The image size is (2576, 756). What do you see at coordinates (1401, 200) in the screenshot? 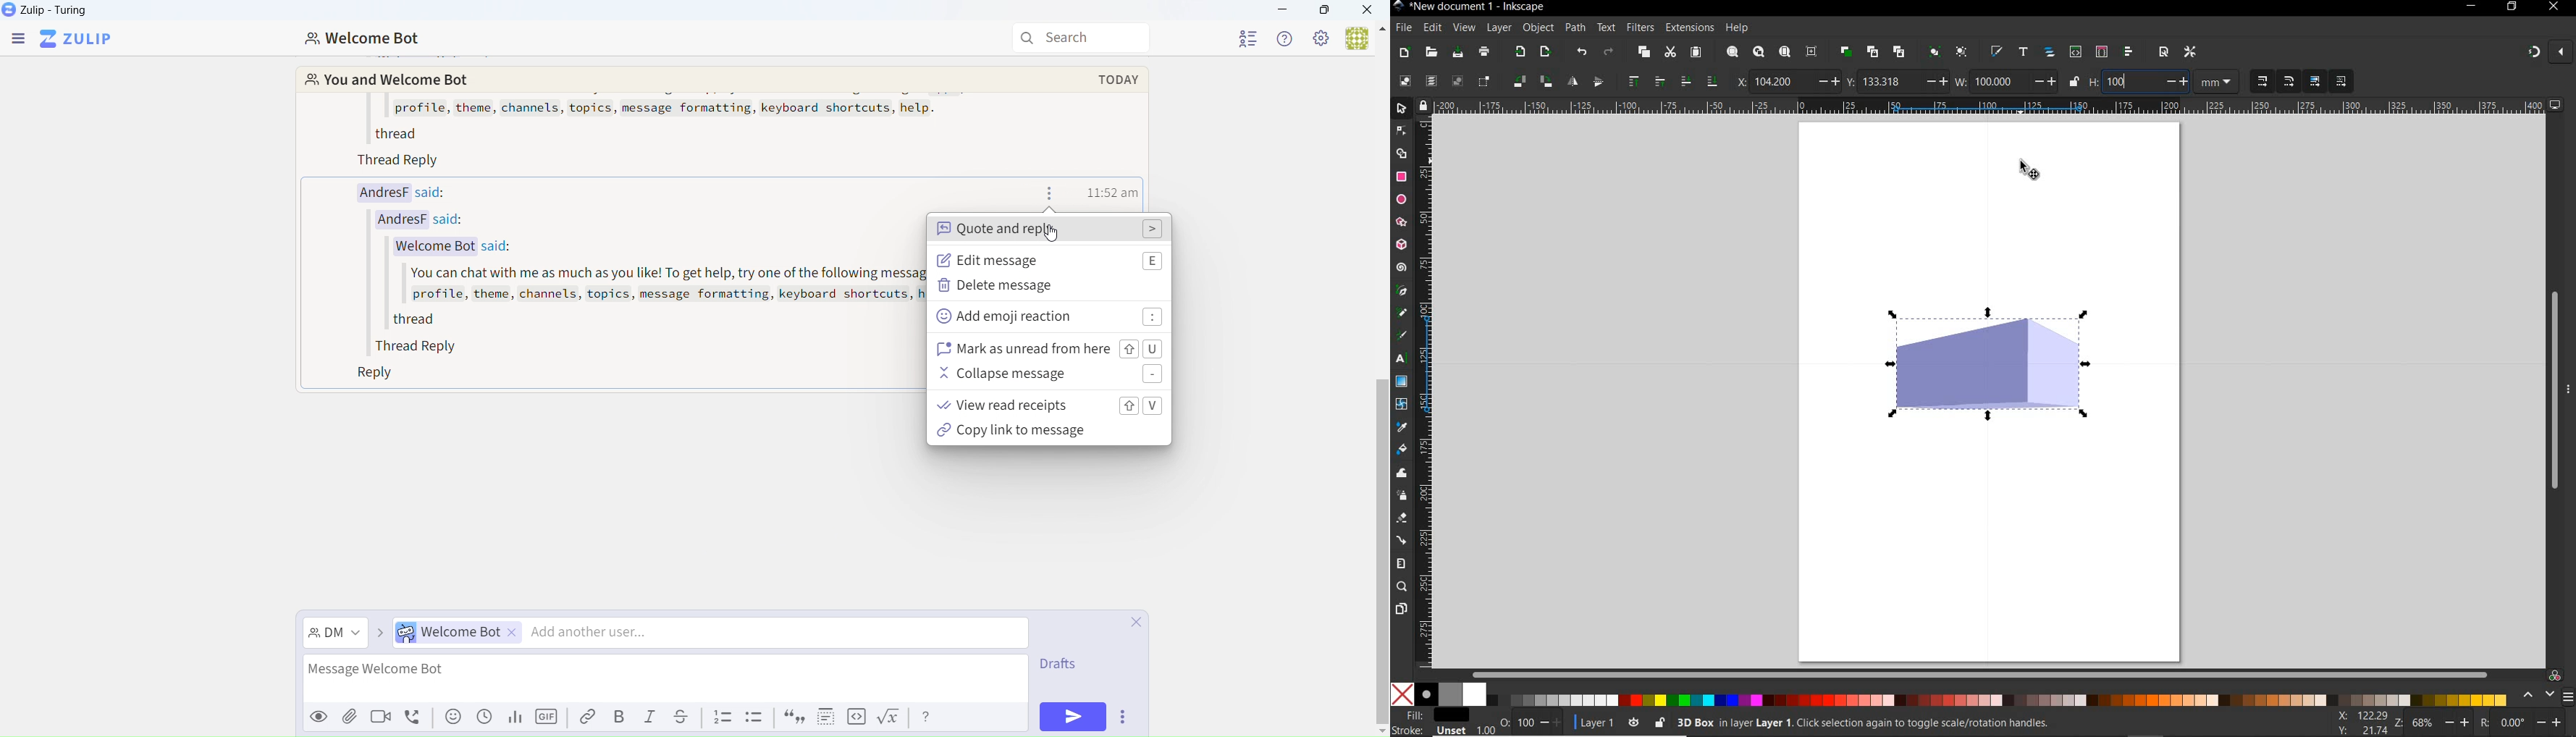
I see `ellipse tool` at bounding box center [1401, 200].